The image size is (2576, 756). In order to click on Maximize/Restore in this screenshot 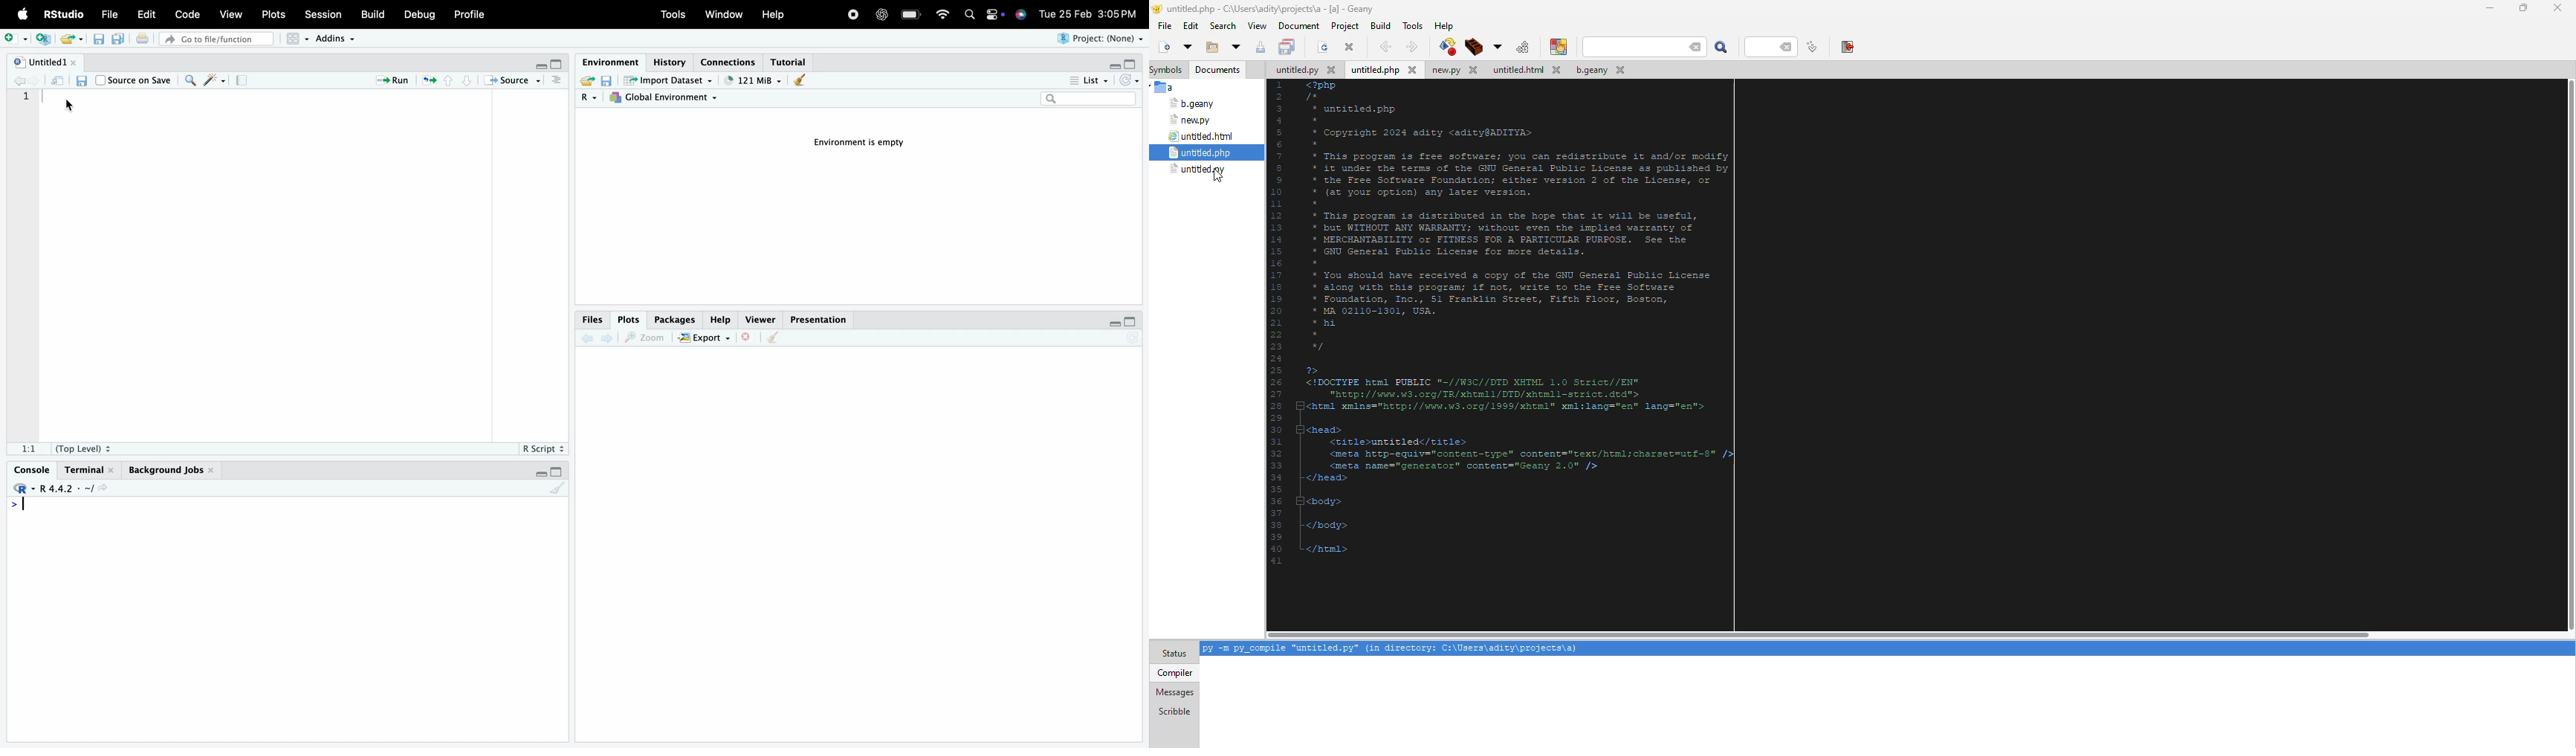, I will do `click(560, 65)`.